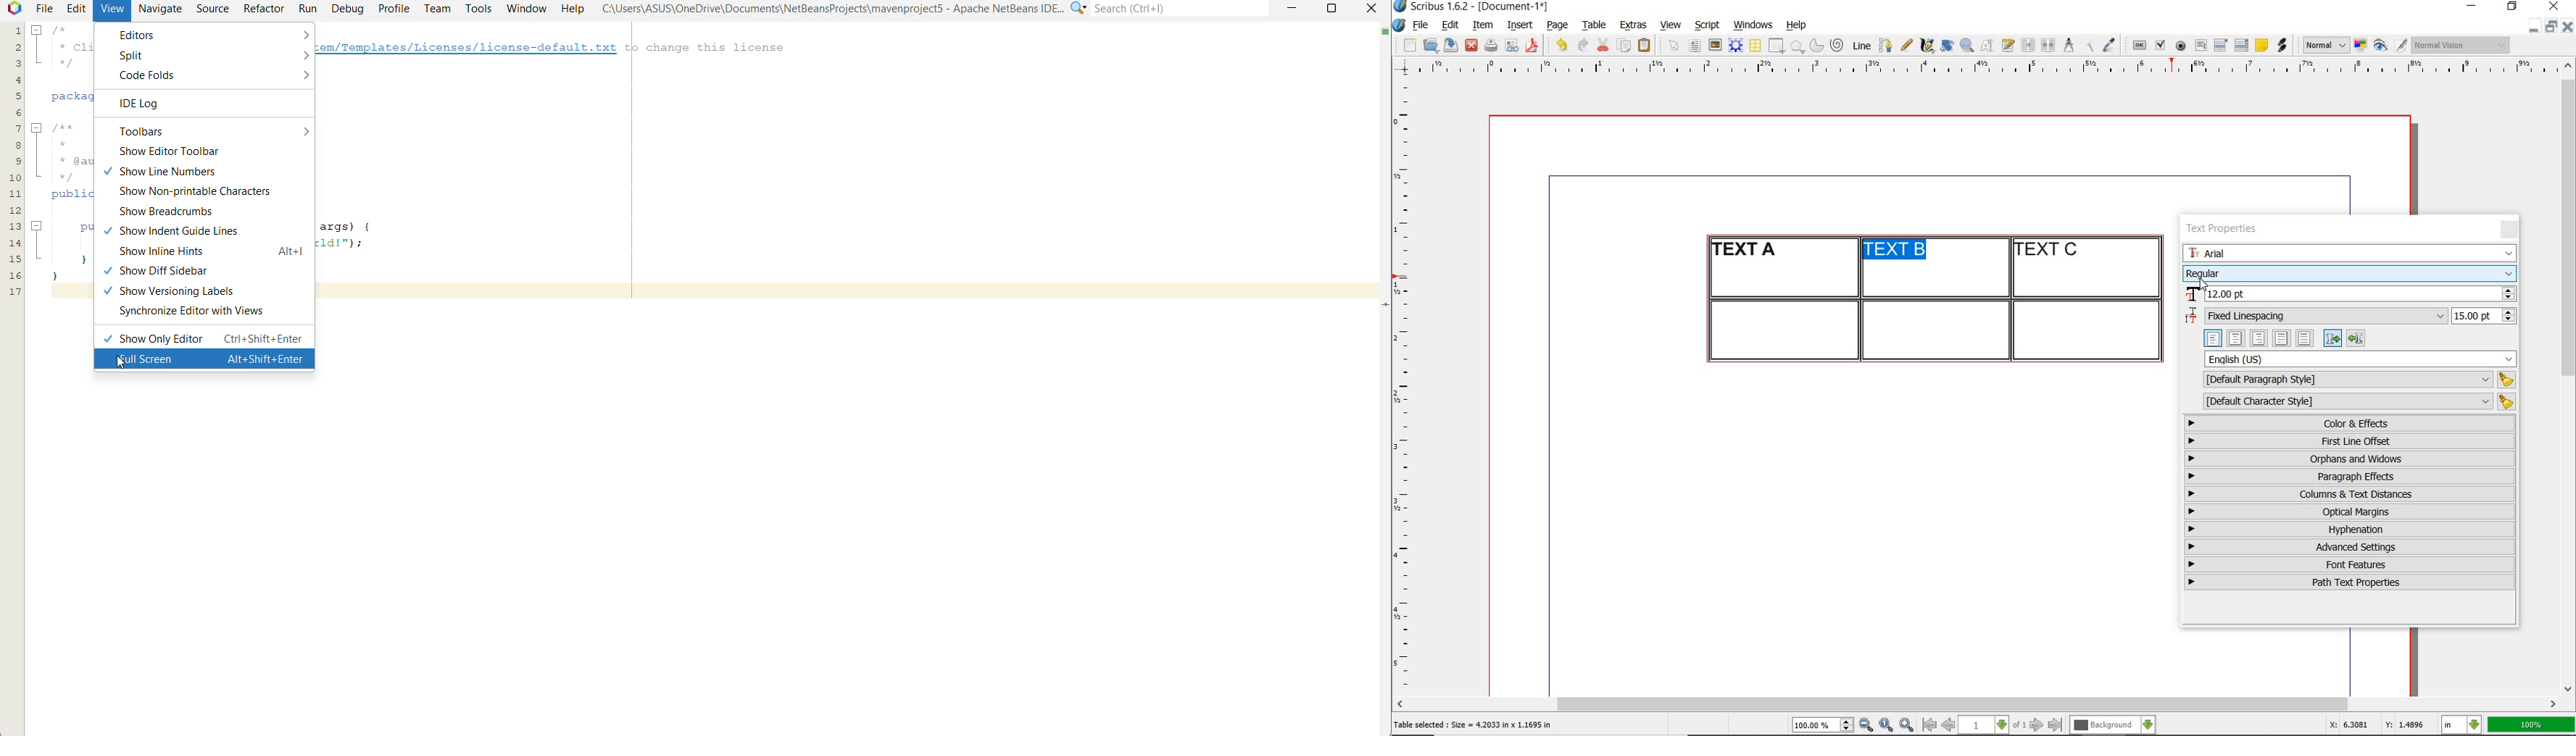  Describe the element at coordinates (2109, 47) in the screenshot. I see `eye dropper` at that location.